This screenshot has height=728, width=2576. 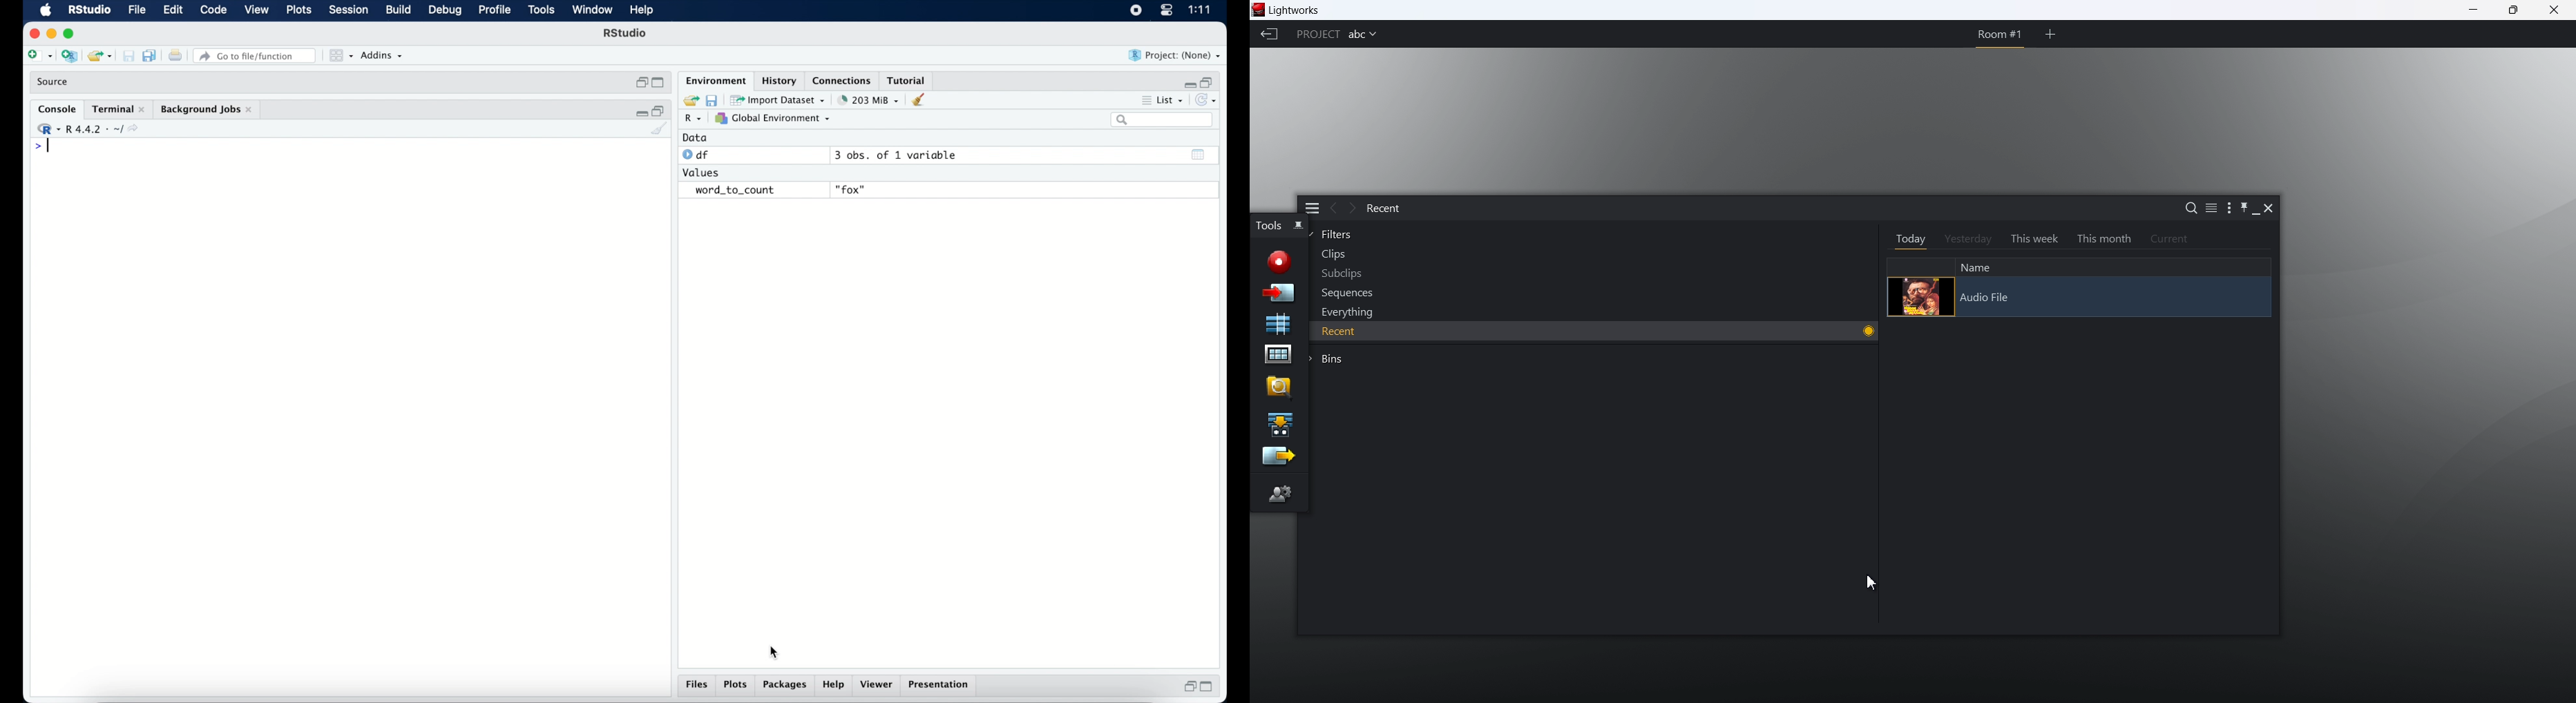 I want to click on profile, so click(x=494, y=10).